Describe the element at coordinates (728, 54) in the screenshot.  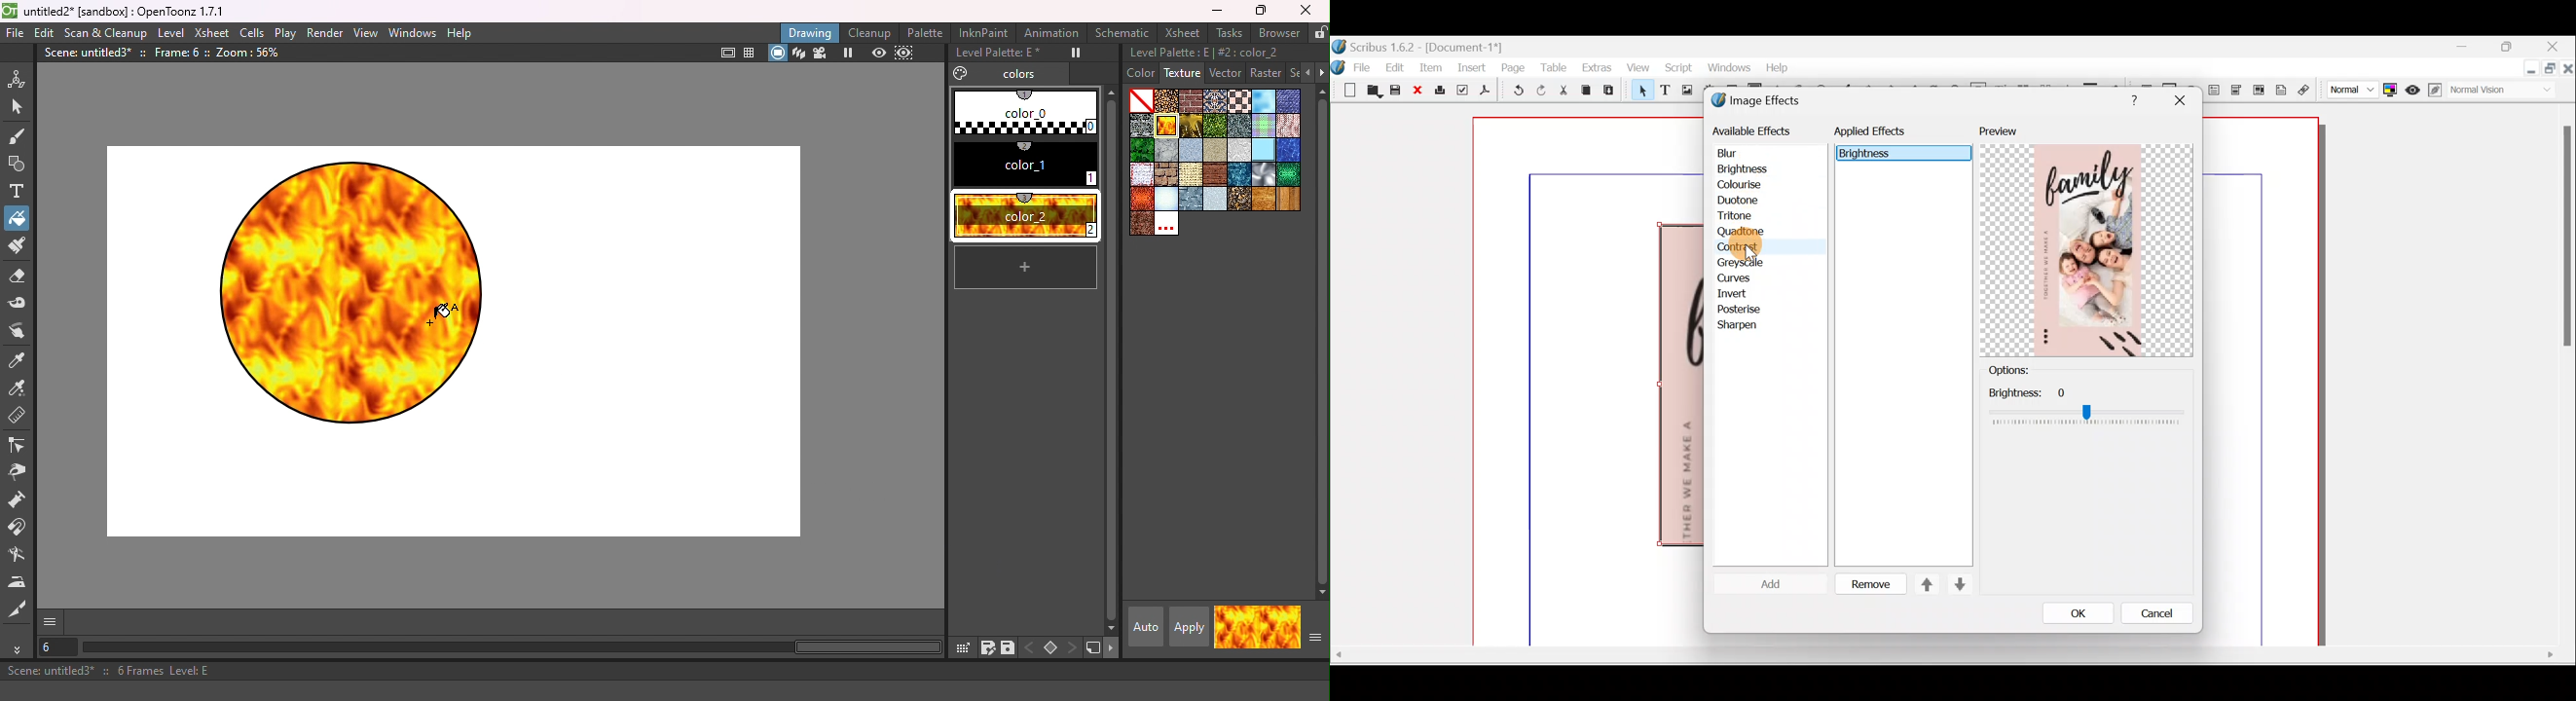
I see `Safe area` at that location.